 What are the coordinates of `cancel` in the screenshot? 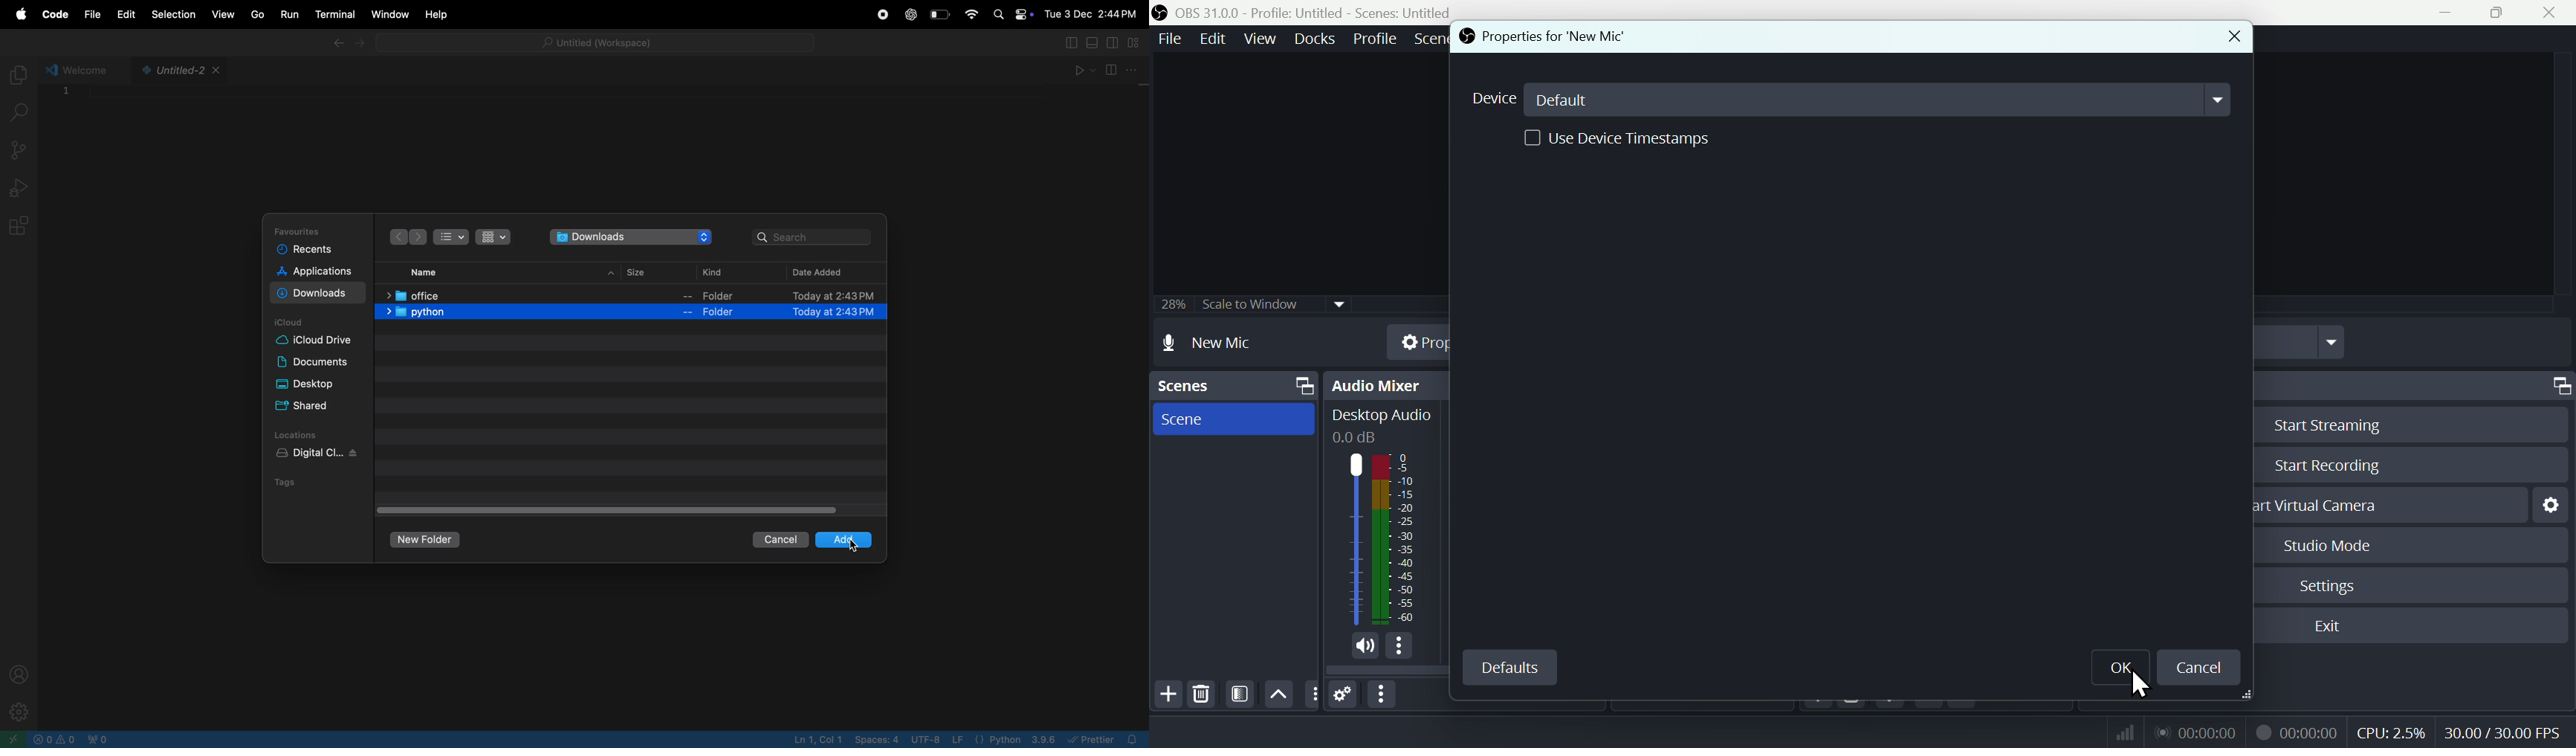 It's located at (2198, 668).